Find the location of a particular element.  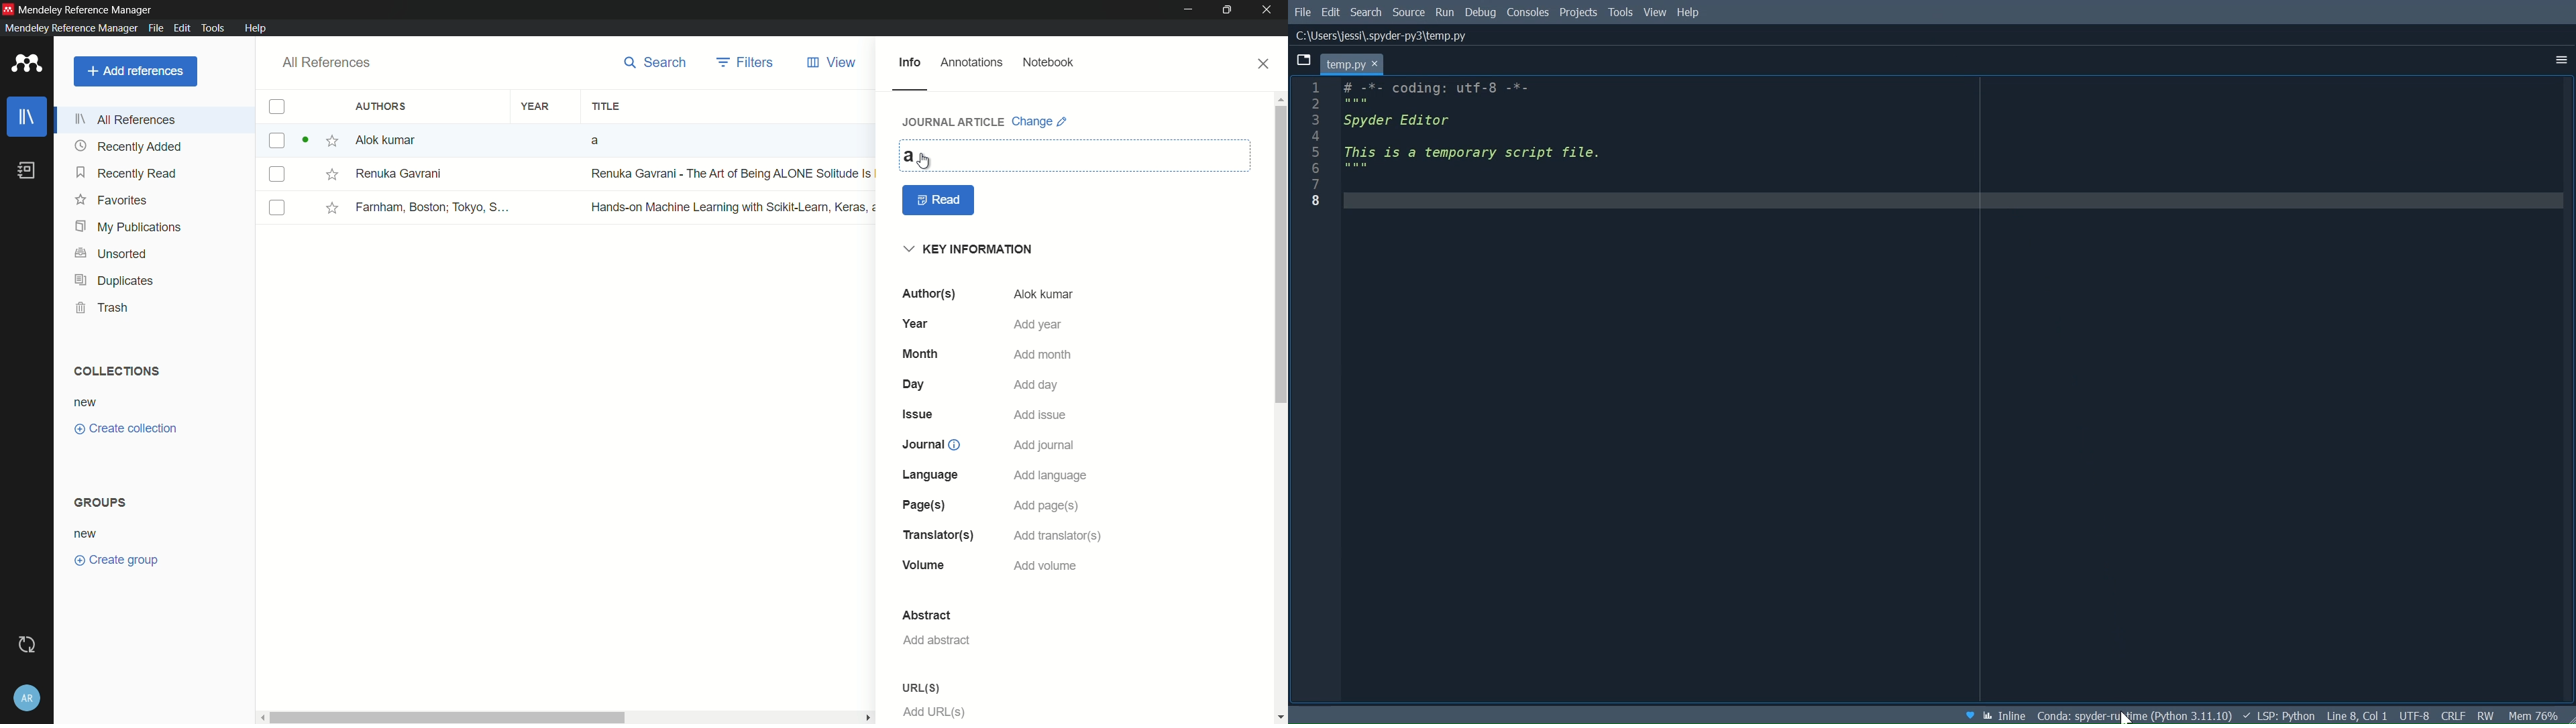

Cursor Position is located at coordinates (2358, 716).